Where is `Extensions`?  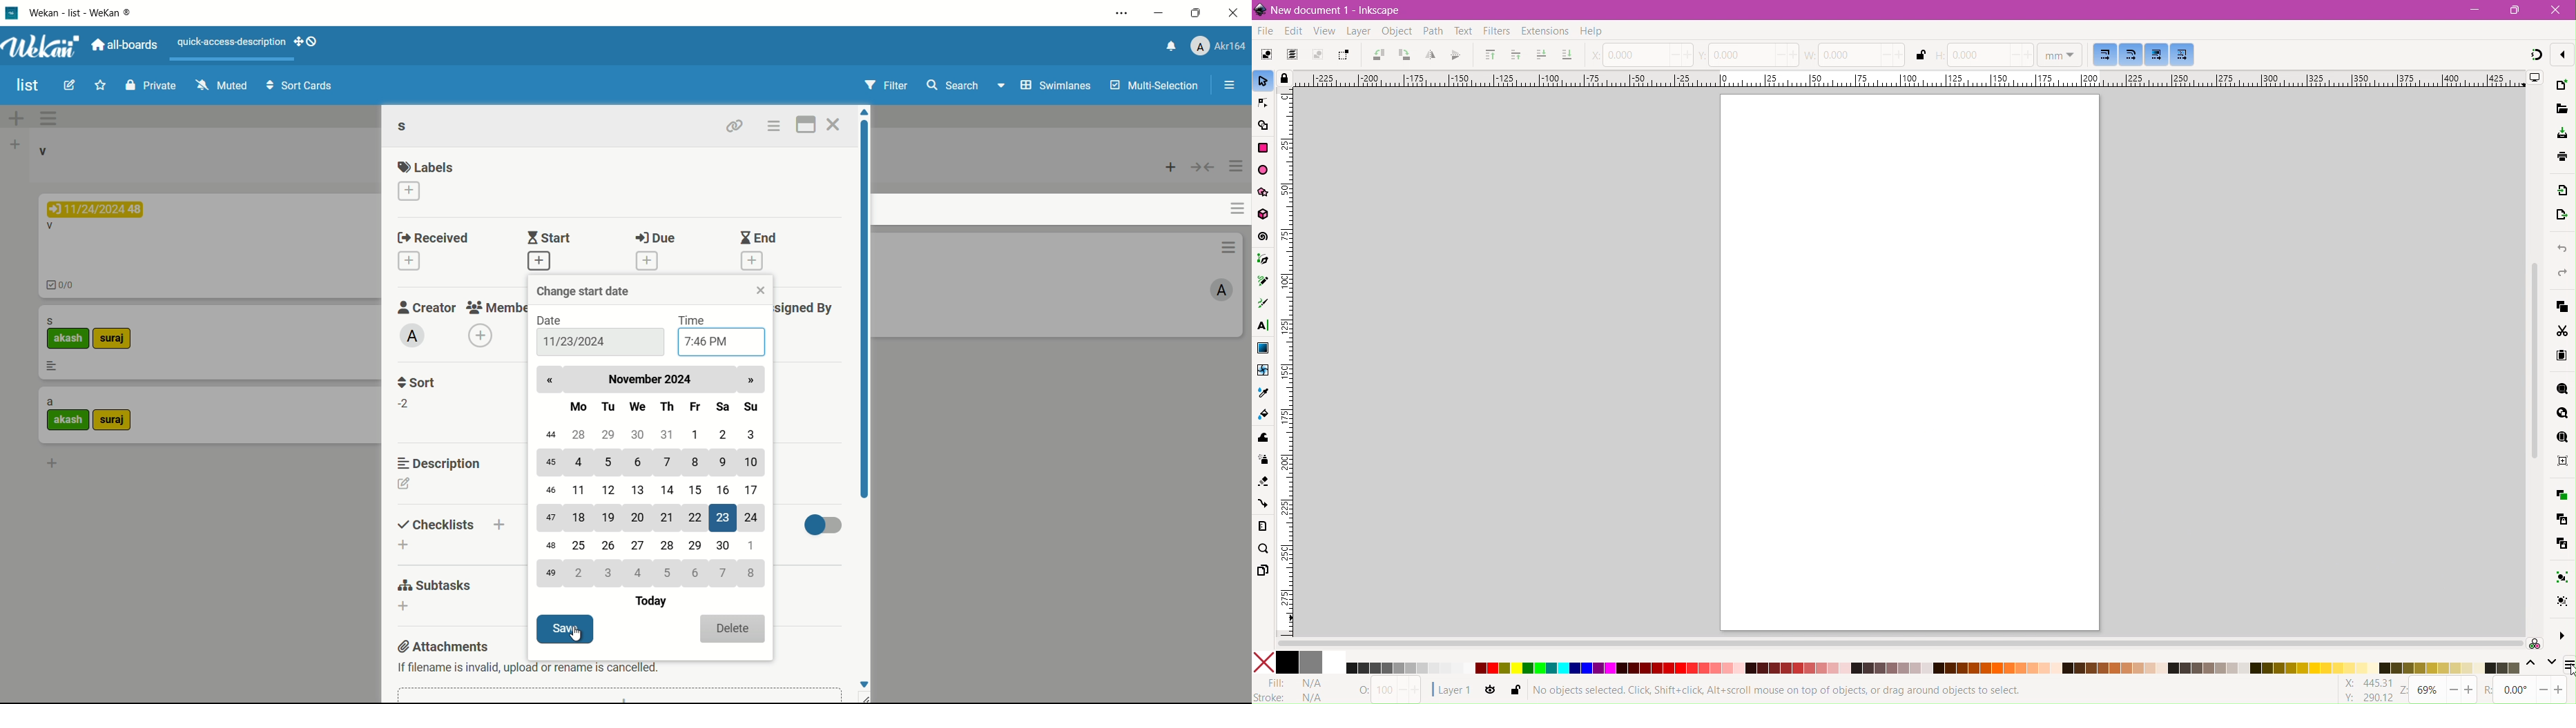
Extensions is located at coordinates (1543, 32).